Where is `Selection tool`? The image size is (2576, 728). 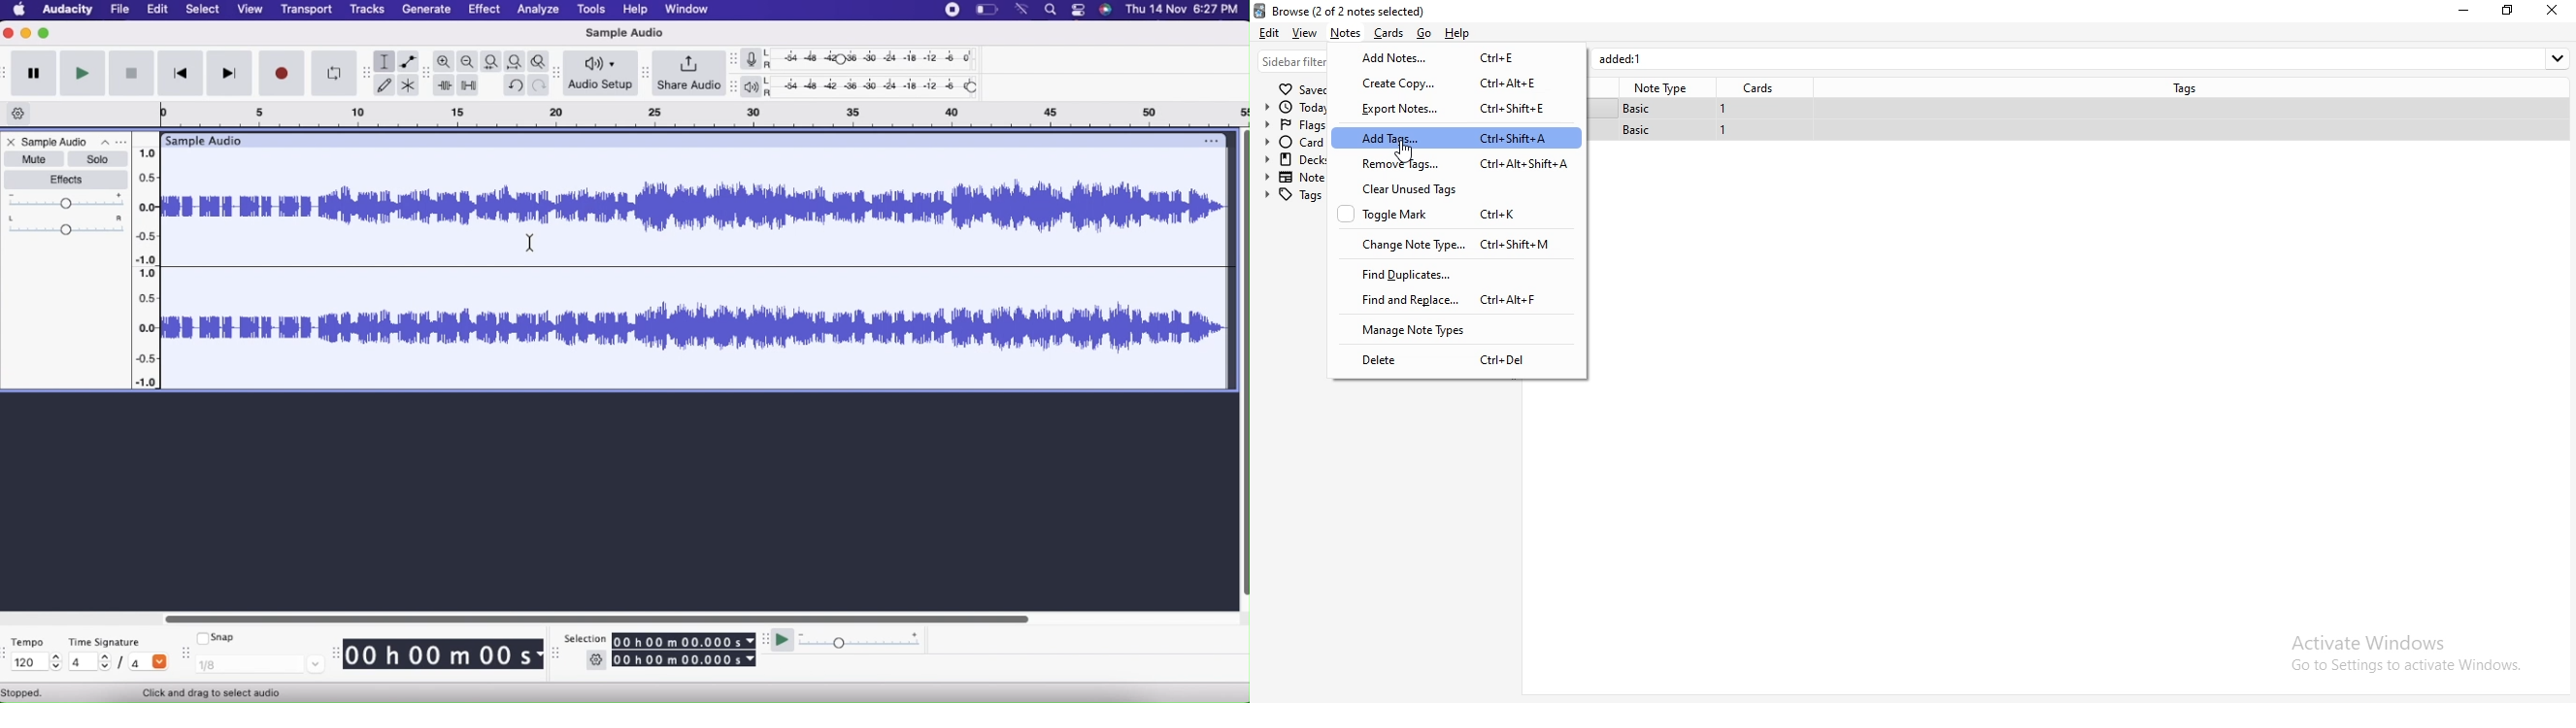
Selection tool is located at coordinates (385, 61).